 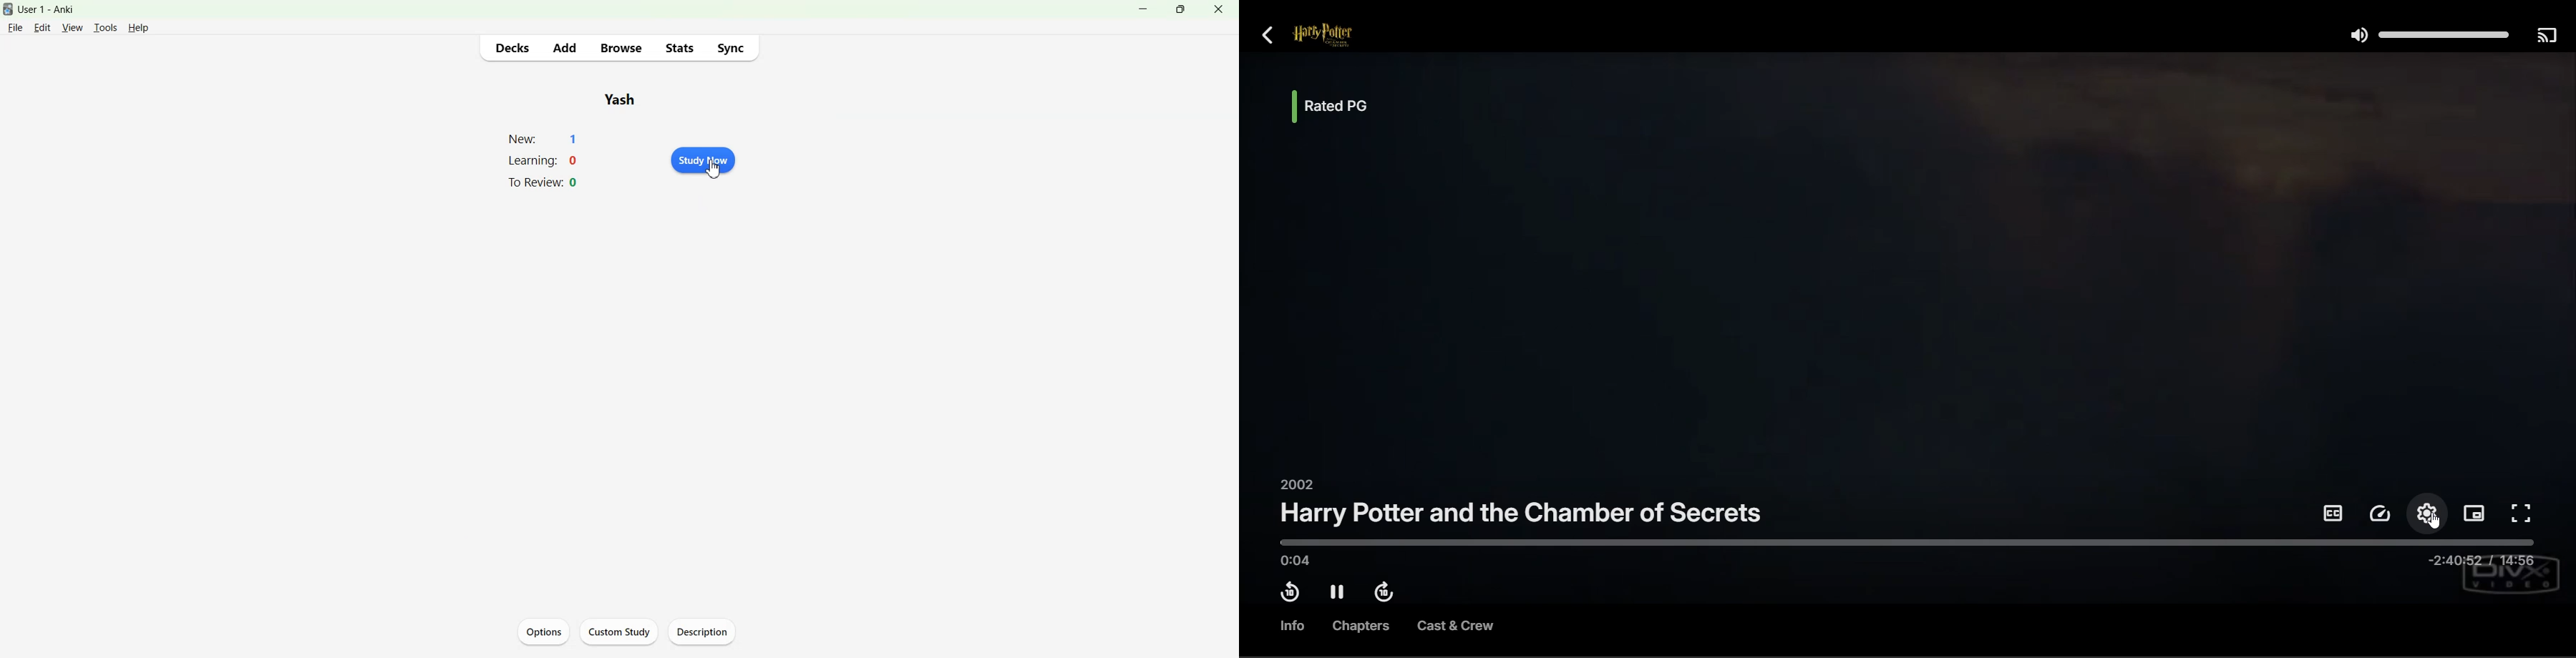 I want to click on Fast-forward, so click(x=1389, y=593).